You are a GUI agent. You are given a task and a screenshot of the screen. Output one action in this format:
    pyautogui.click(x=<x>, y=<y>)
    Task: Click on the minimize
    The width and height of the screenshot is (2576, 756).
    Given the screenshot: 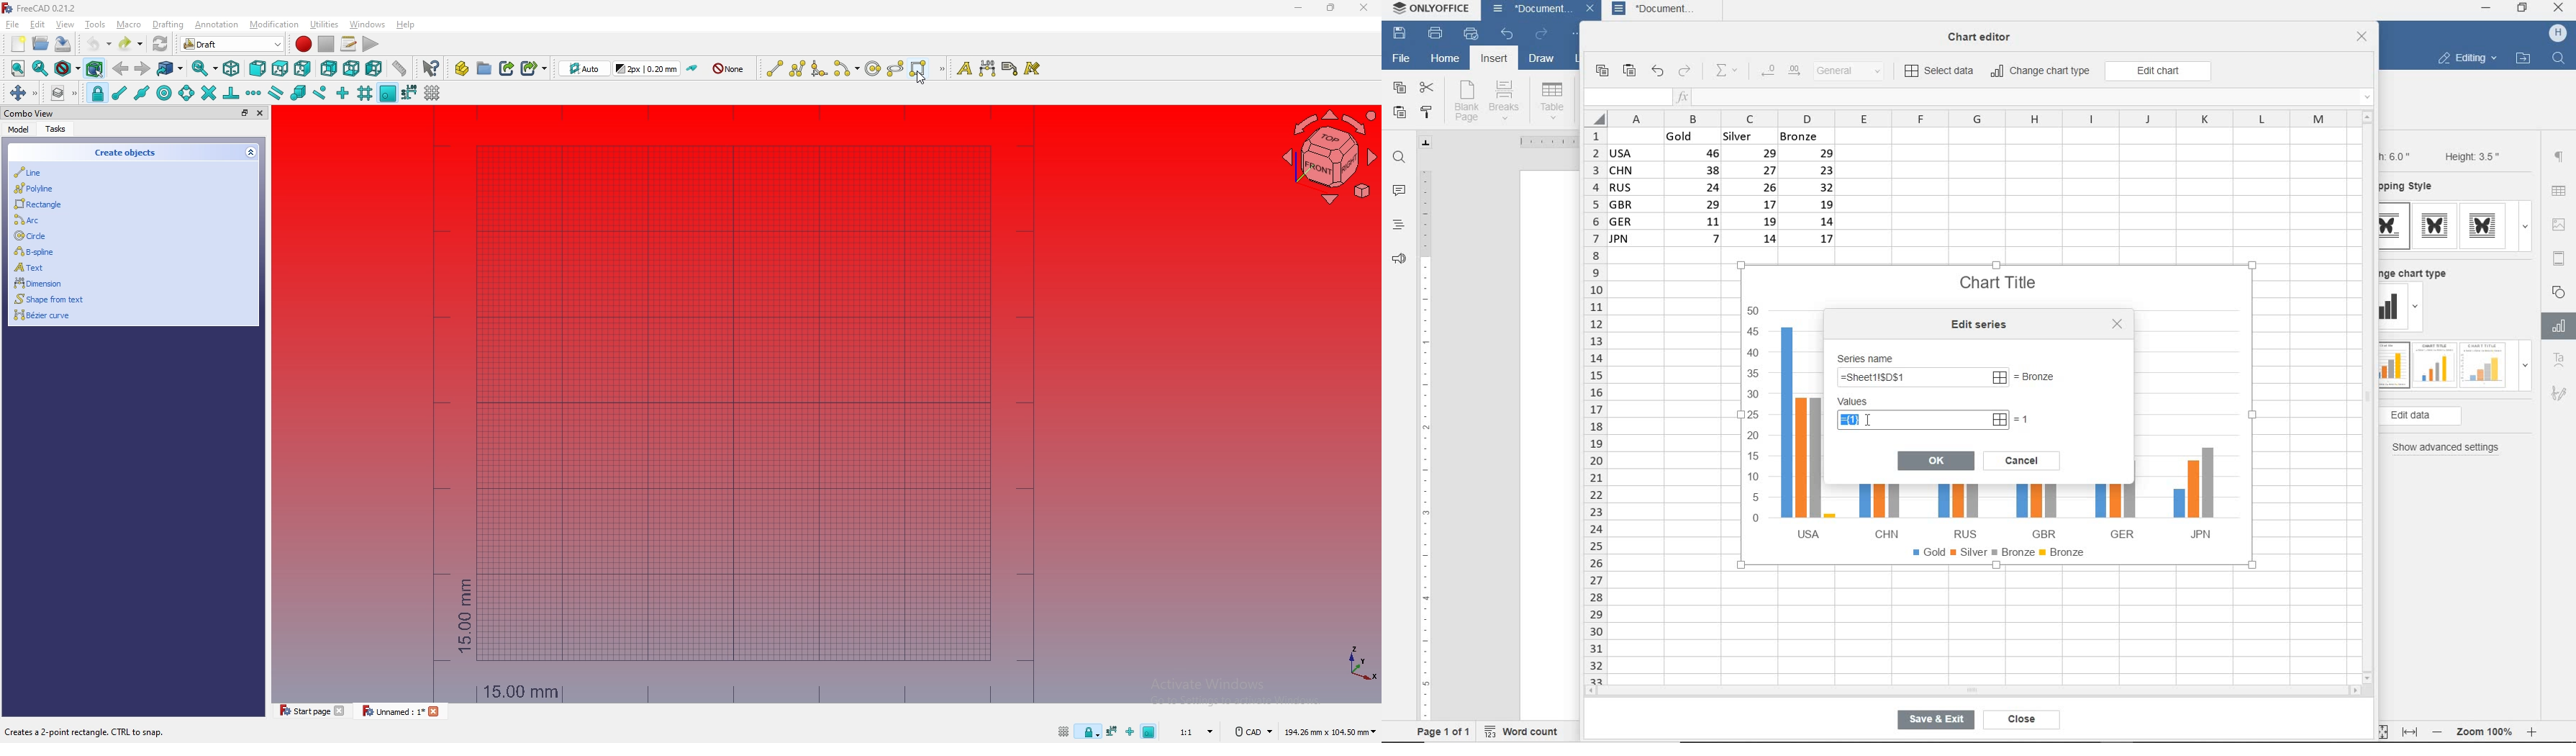 What is the action you would take?
    pyautogui.click(x=2487, y=8)
    